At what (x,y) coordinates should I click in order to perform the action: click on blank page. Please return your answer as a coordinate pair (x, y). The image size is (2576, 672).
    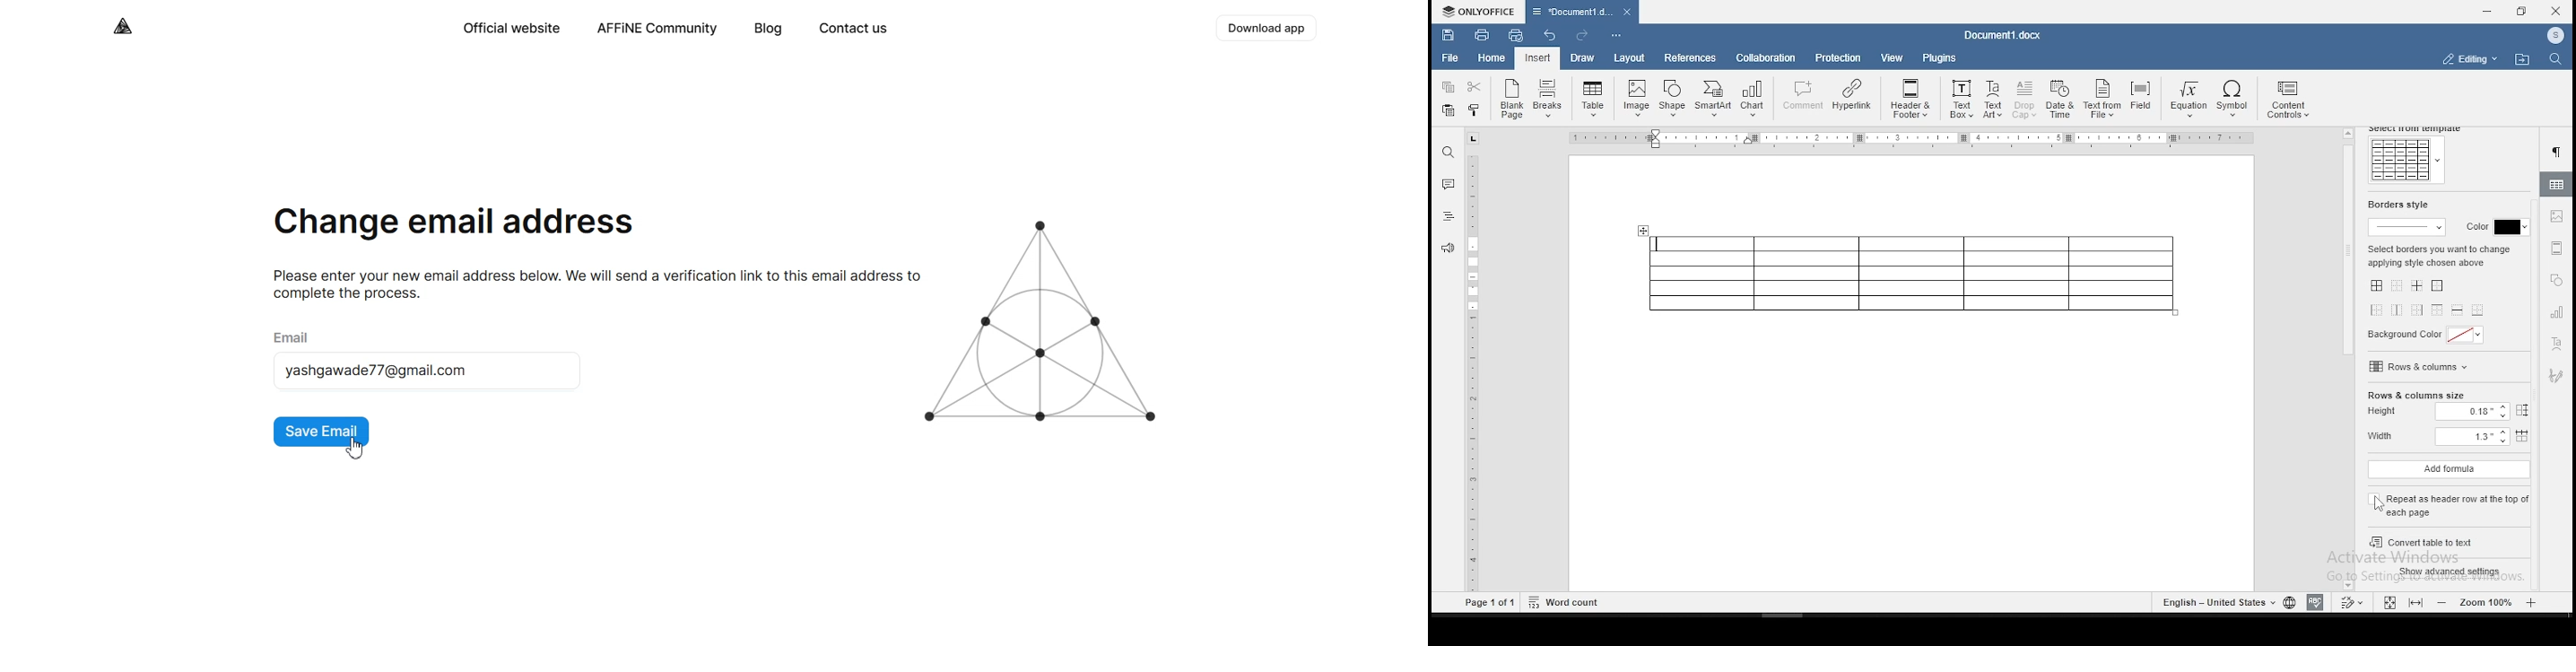
    Looking at the image, I should click on (1510, 100).